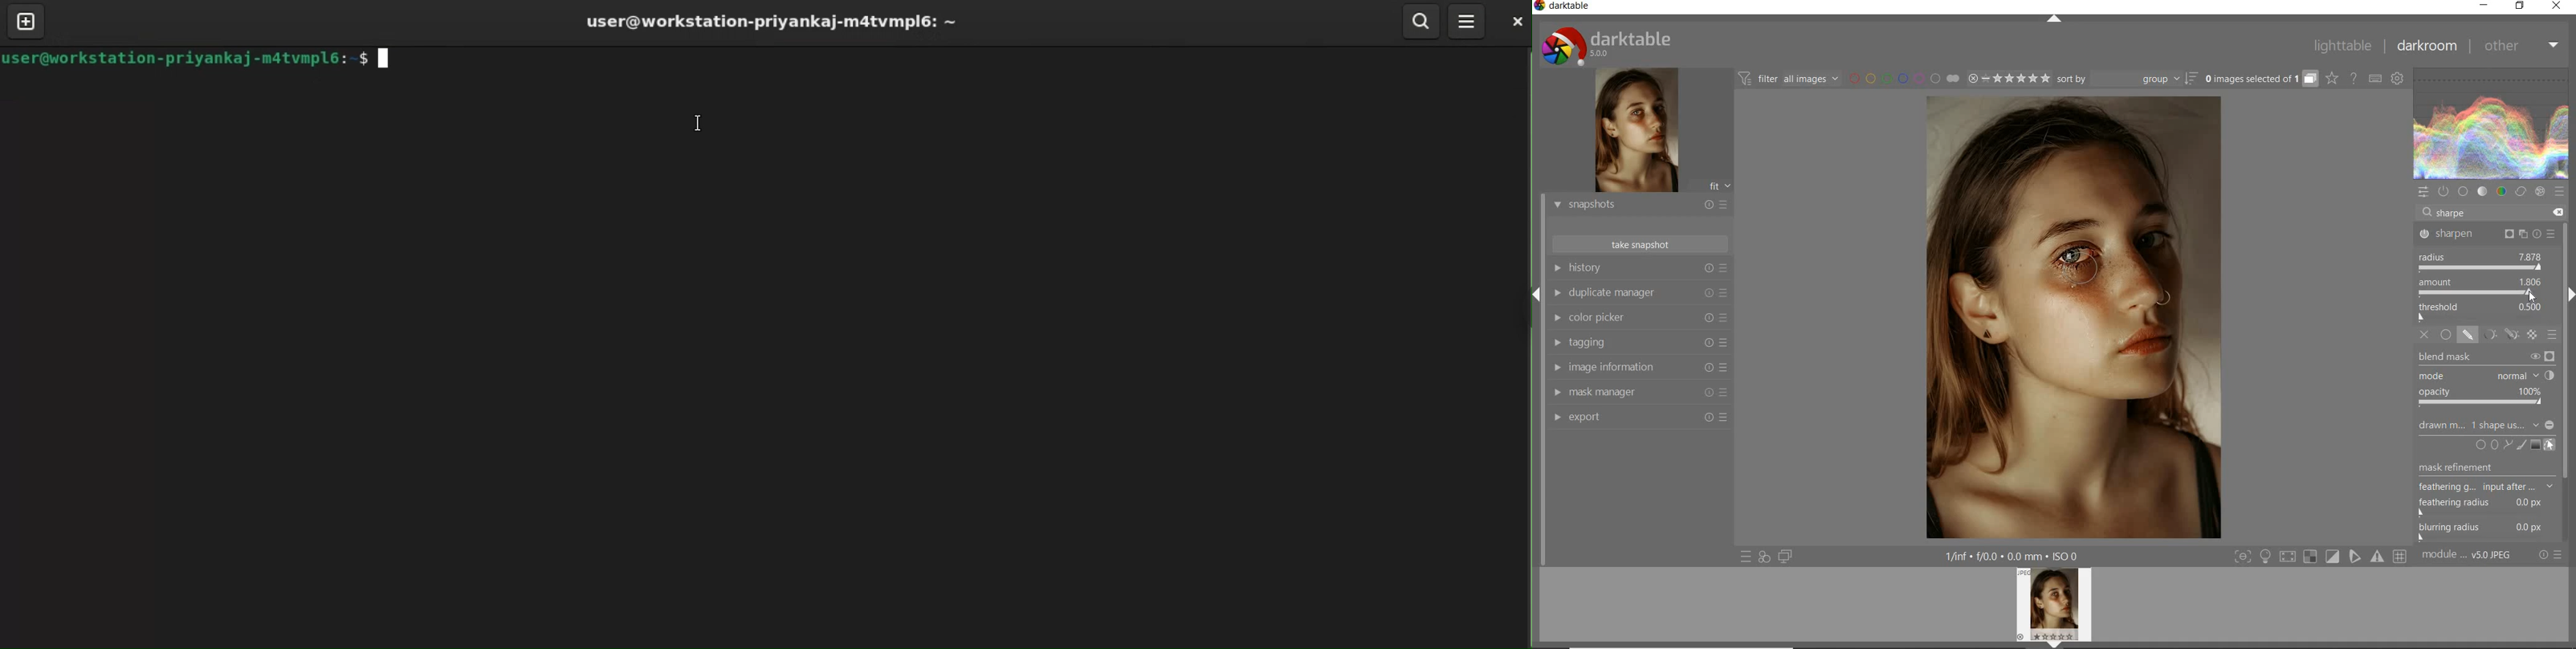  What do you see at coordinates (2451, 212) in the screenshot?
I see `INPUT VALUE` at bounding box center [2451, 212].